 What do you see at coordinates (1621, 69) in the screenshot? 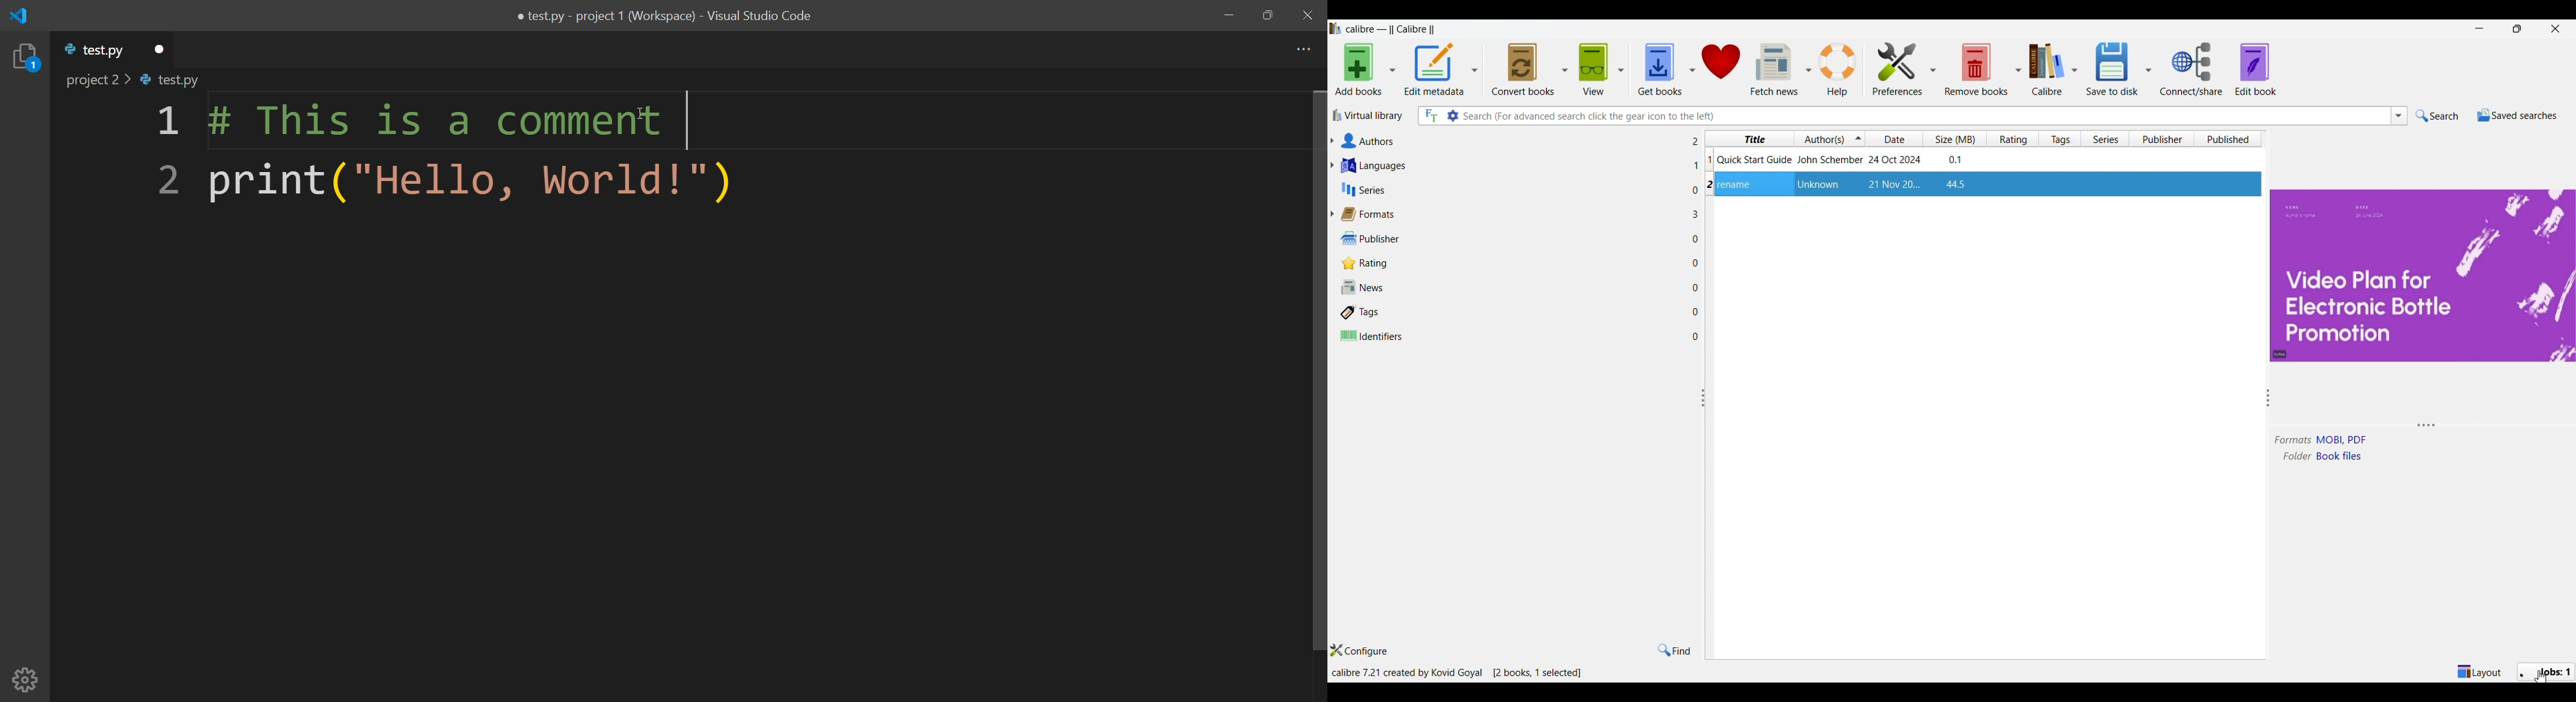
I see `View options` at bounding box center [1621, 69].